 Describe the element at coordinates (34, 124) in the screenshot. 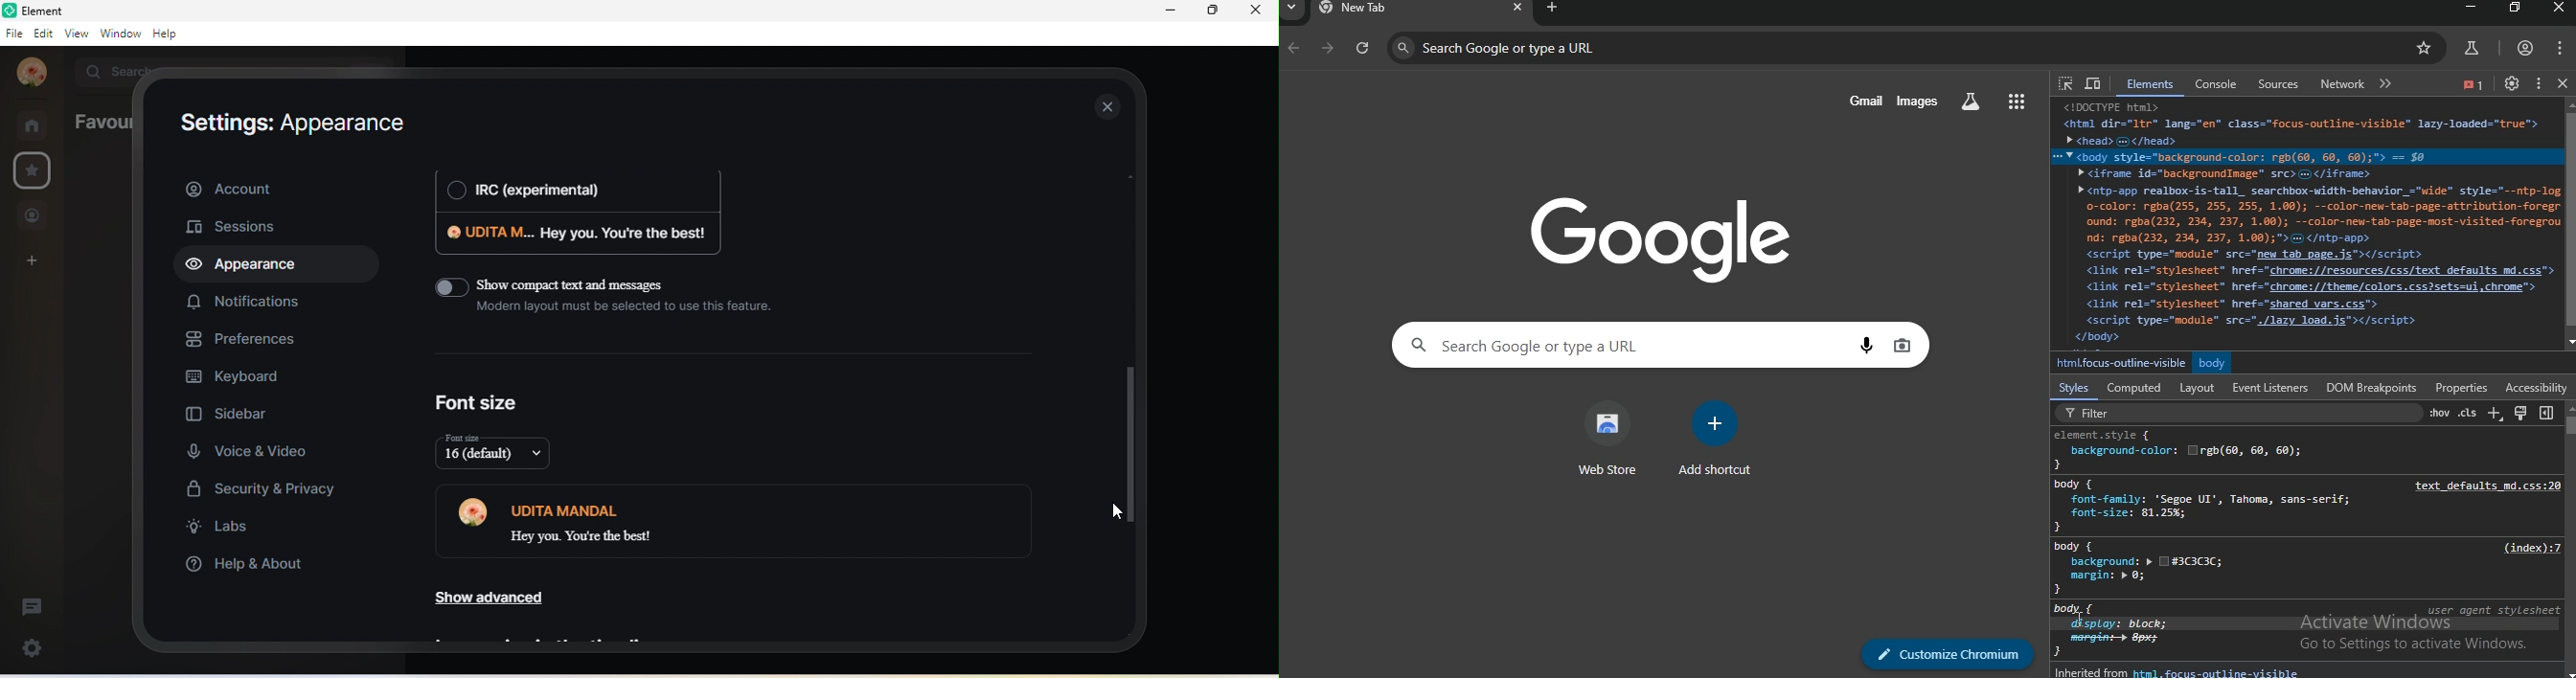

I see `rooms` at that location.